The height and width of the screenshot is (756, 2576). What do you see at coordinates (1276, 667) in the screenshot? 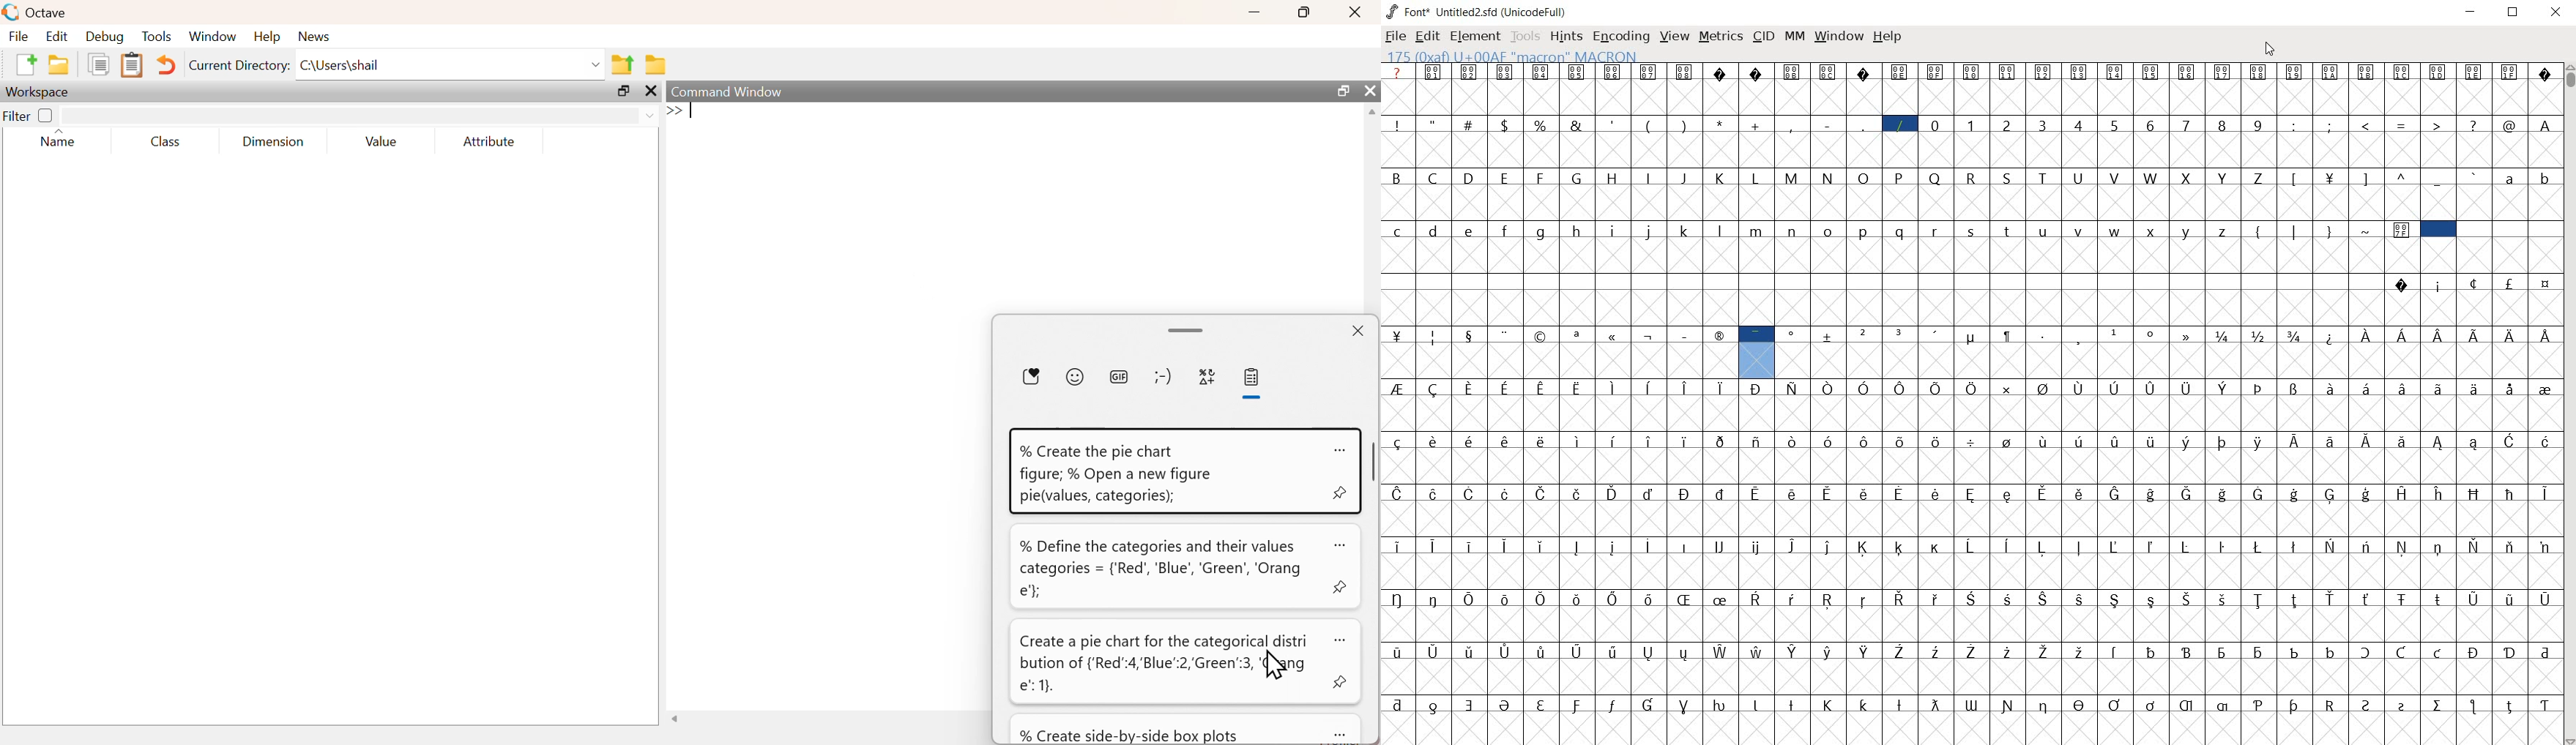
I see `cursor` at bounding box center [1276, 667].